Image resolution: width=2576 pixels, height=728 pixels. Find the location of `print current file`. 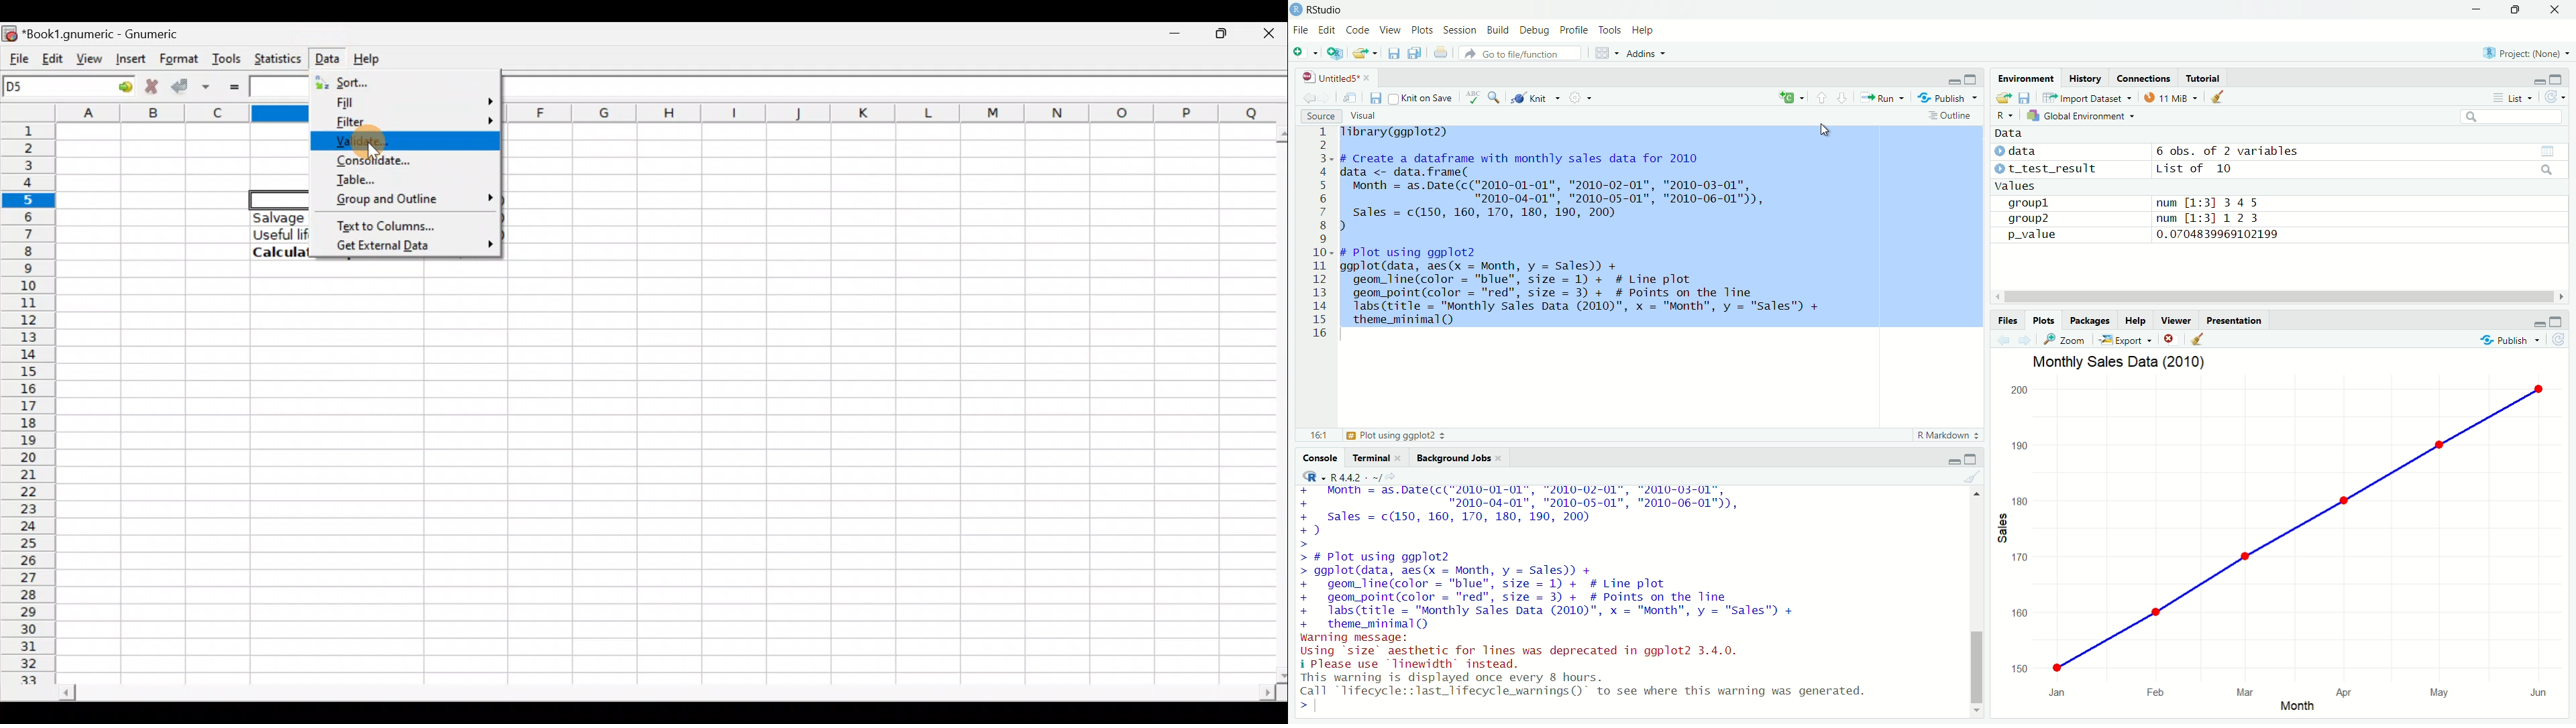

print current file is located at coordinates (1440, 52).